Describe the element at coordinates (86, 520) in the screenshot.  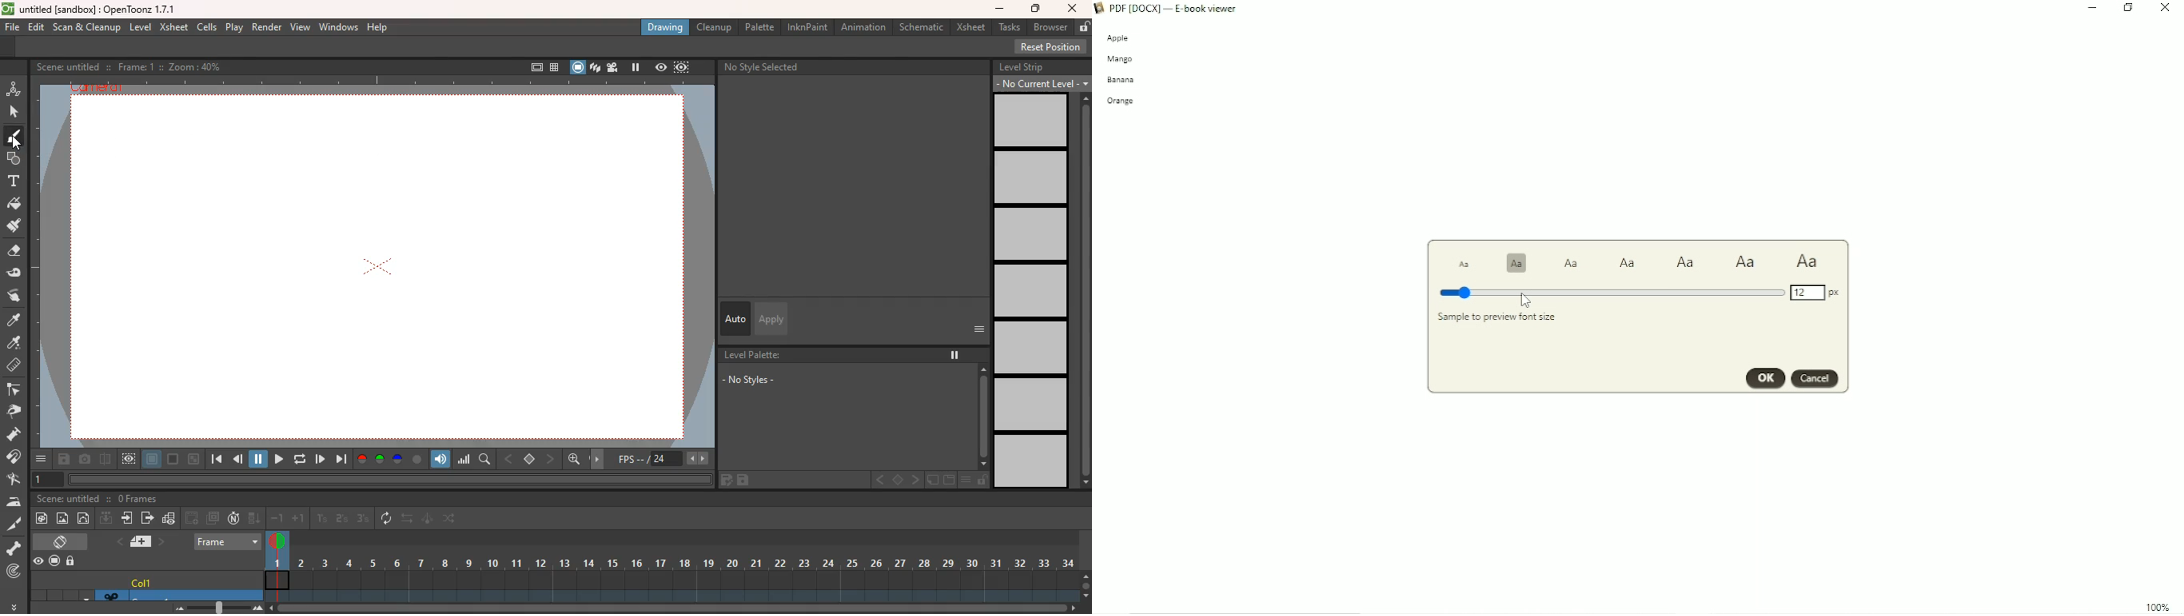
I see `circle` at that location.